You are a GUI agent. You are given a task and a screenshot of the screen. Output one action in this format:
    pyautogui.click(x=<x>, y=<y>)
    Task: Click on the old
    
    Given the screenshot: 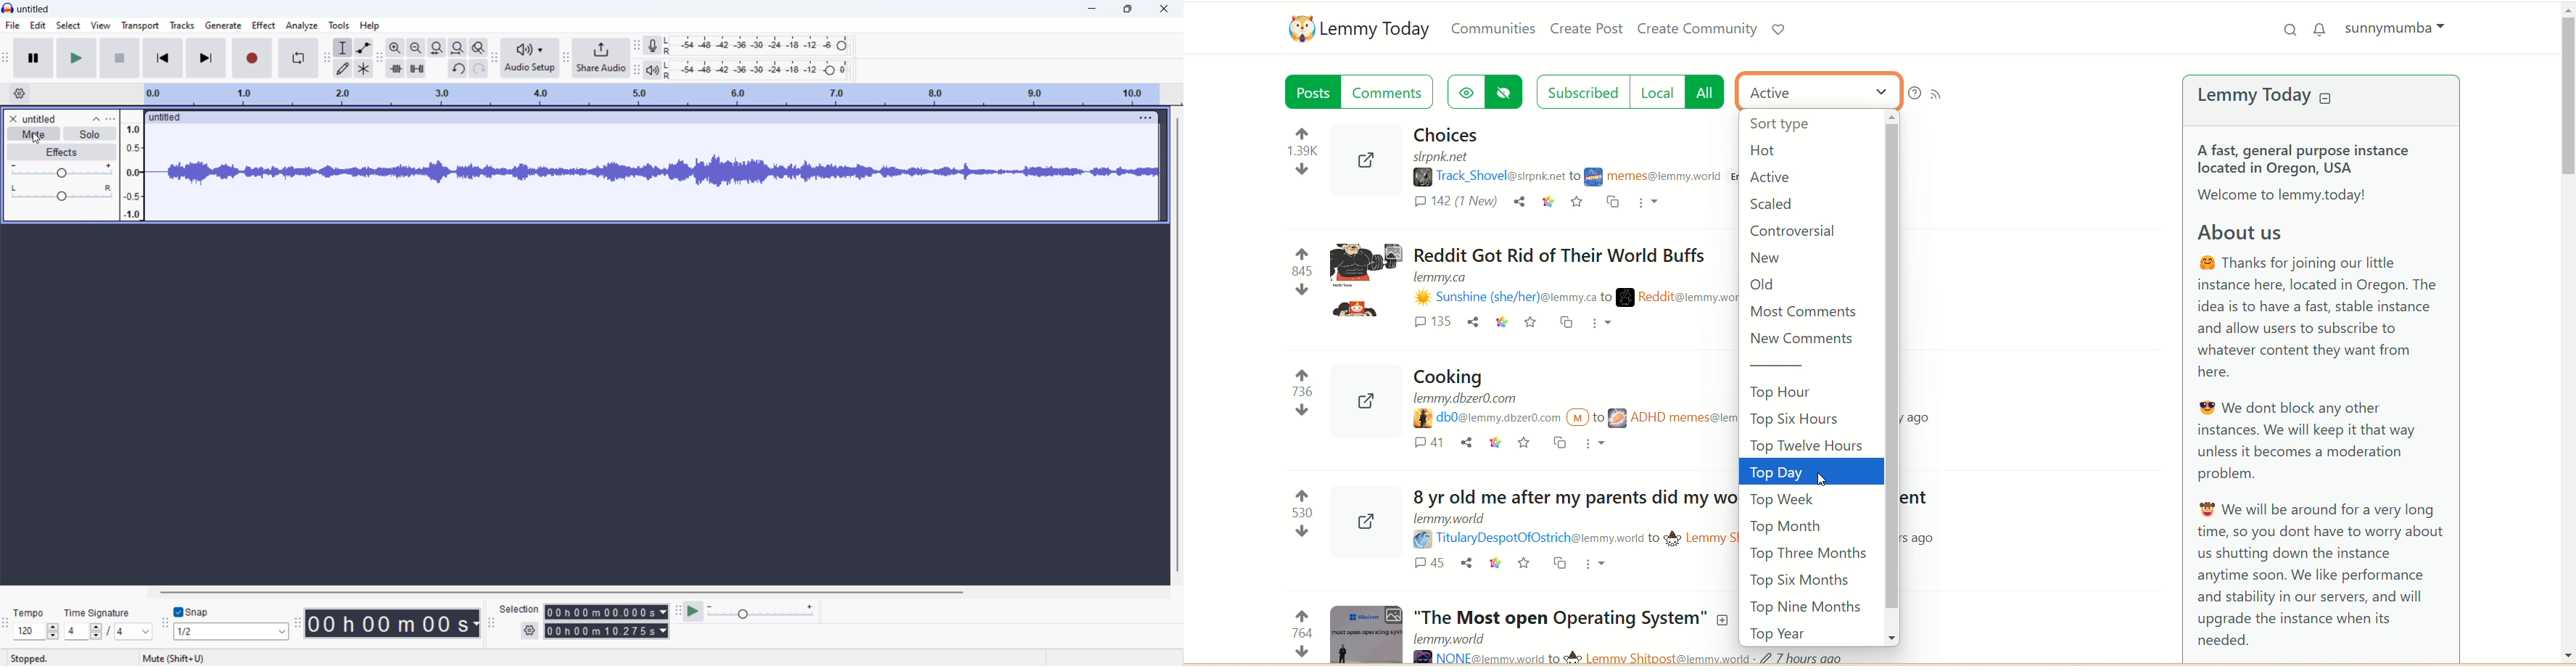 What is the action you would take?
    pyautogui.click(x=1768, y=286)
    